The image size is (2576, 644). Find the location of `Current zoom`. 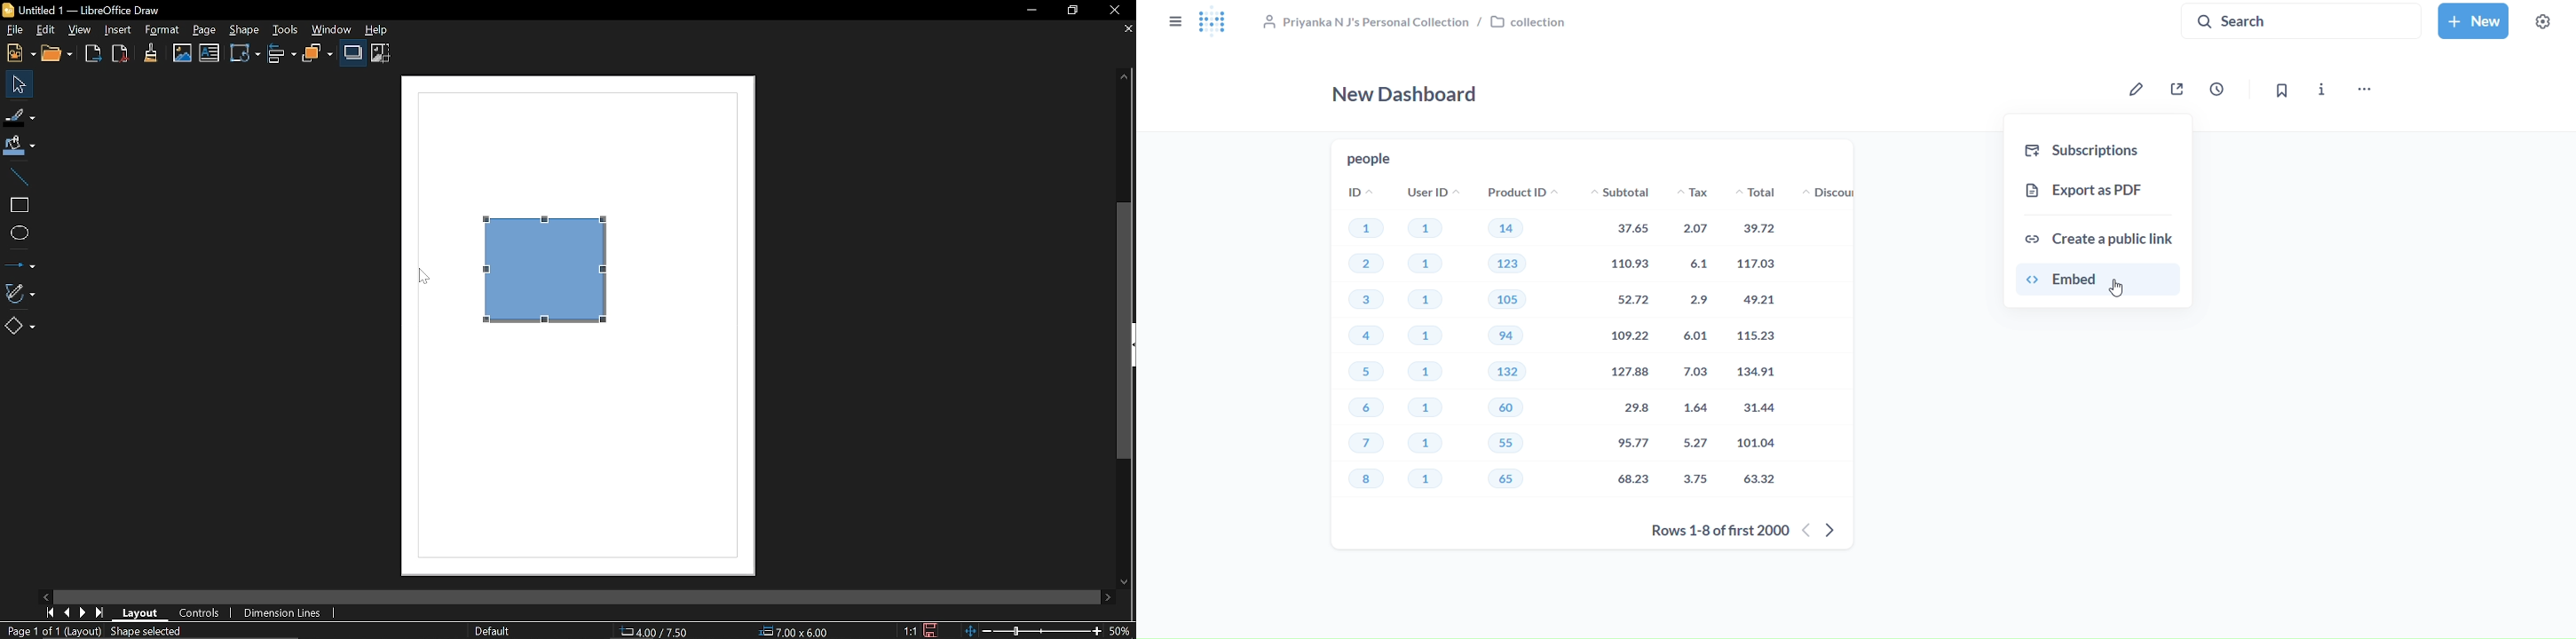

Current zoom is located at coordinates (1123, 631).